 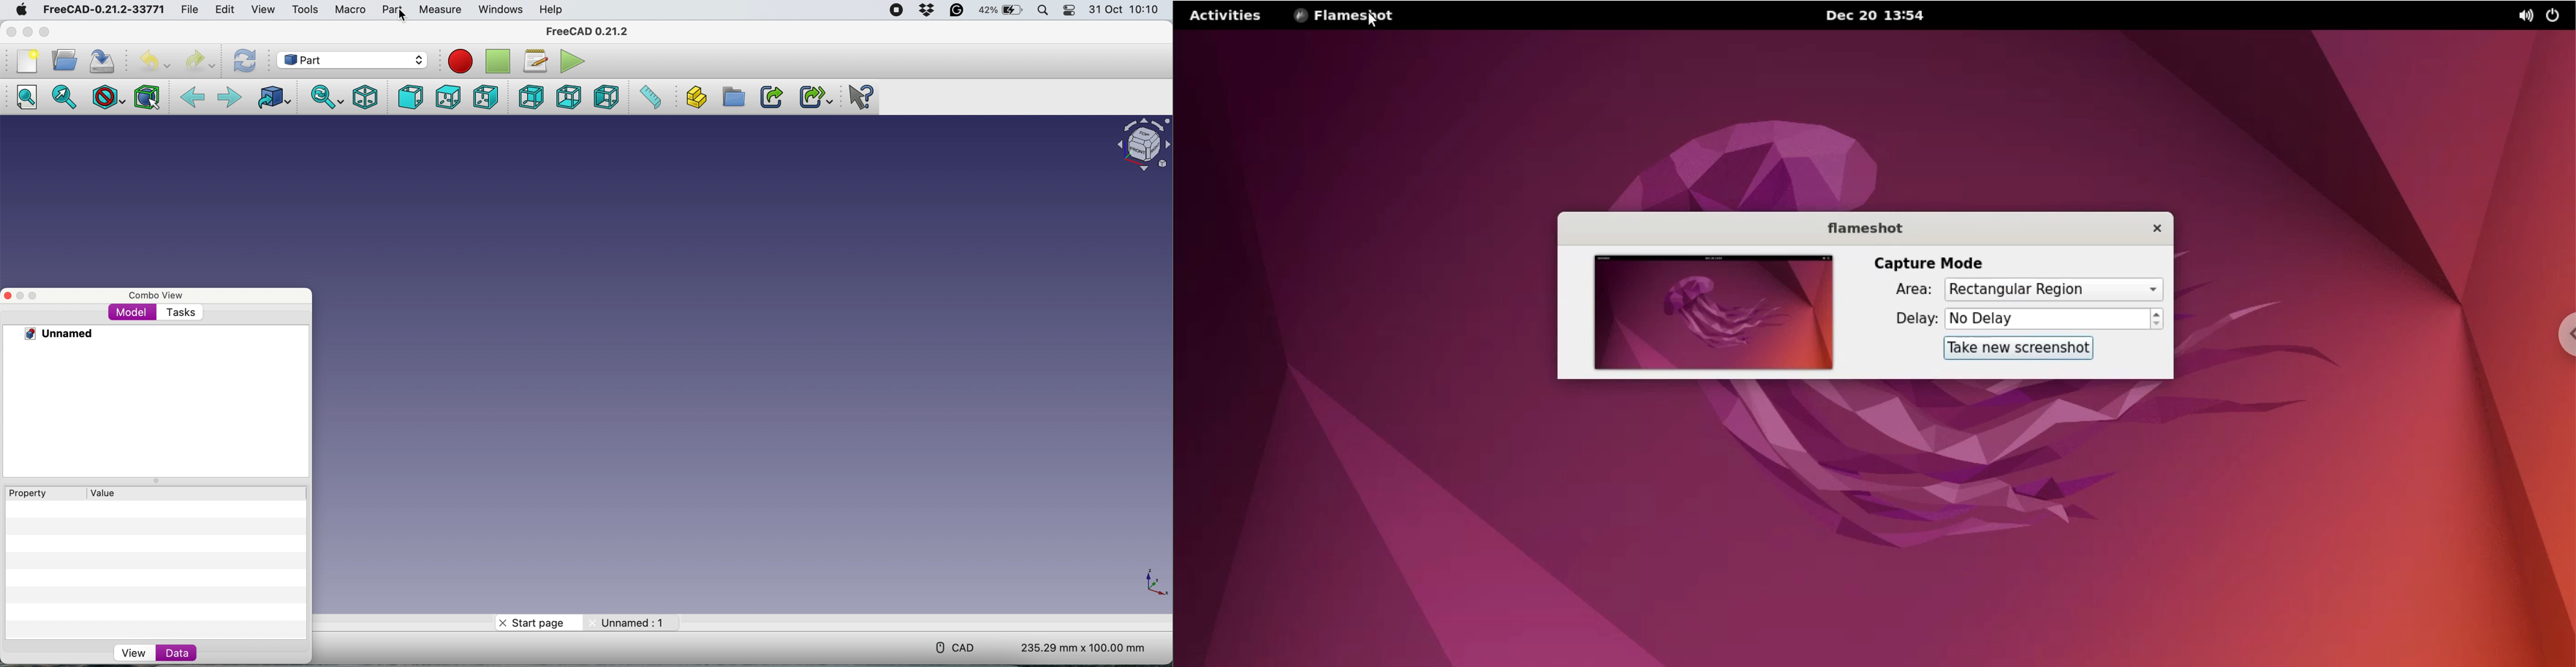 What do you see at coordinates (106, 97) in the screenshot?
I see `Draw style` at bounding box center [106, 97].